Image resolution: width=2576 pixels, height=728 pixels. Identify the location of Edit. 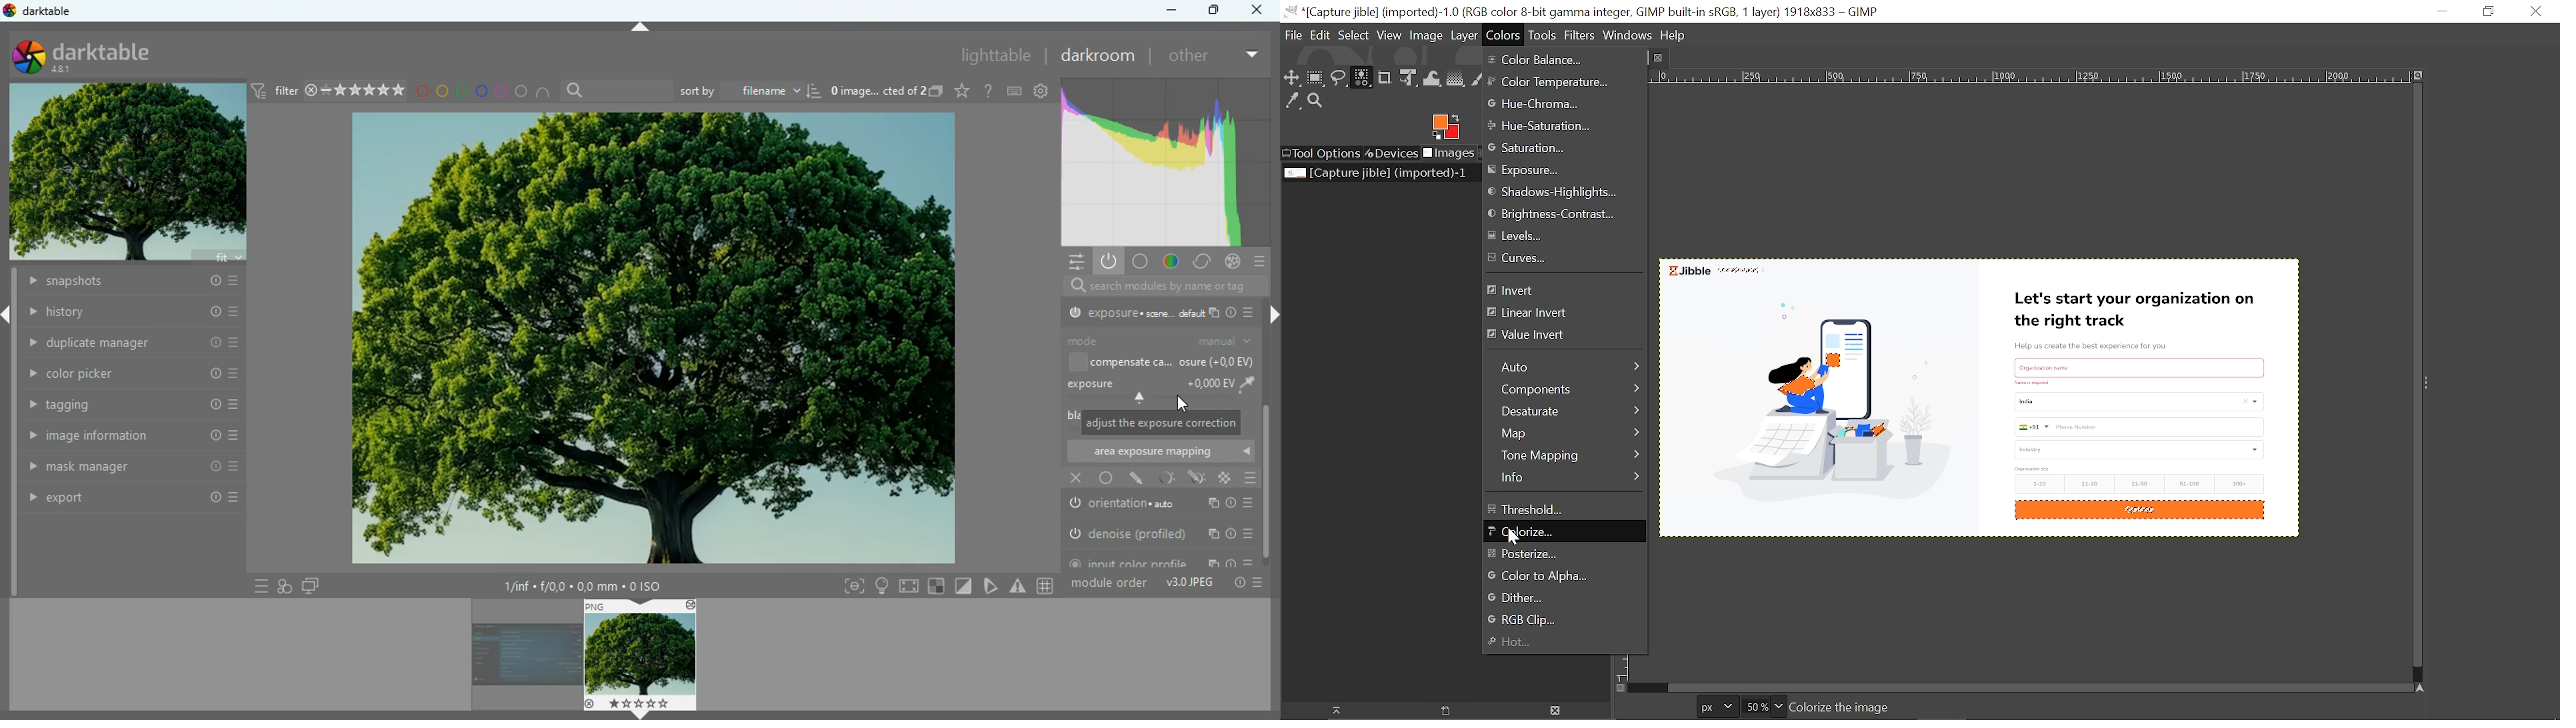
(1321, 34).